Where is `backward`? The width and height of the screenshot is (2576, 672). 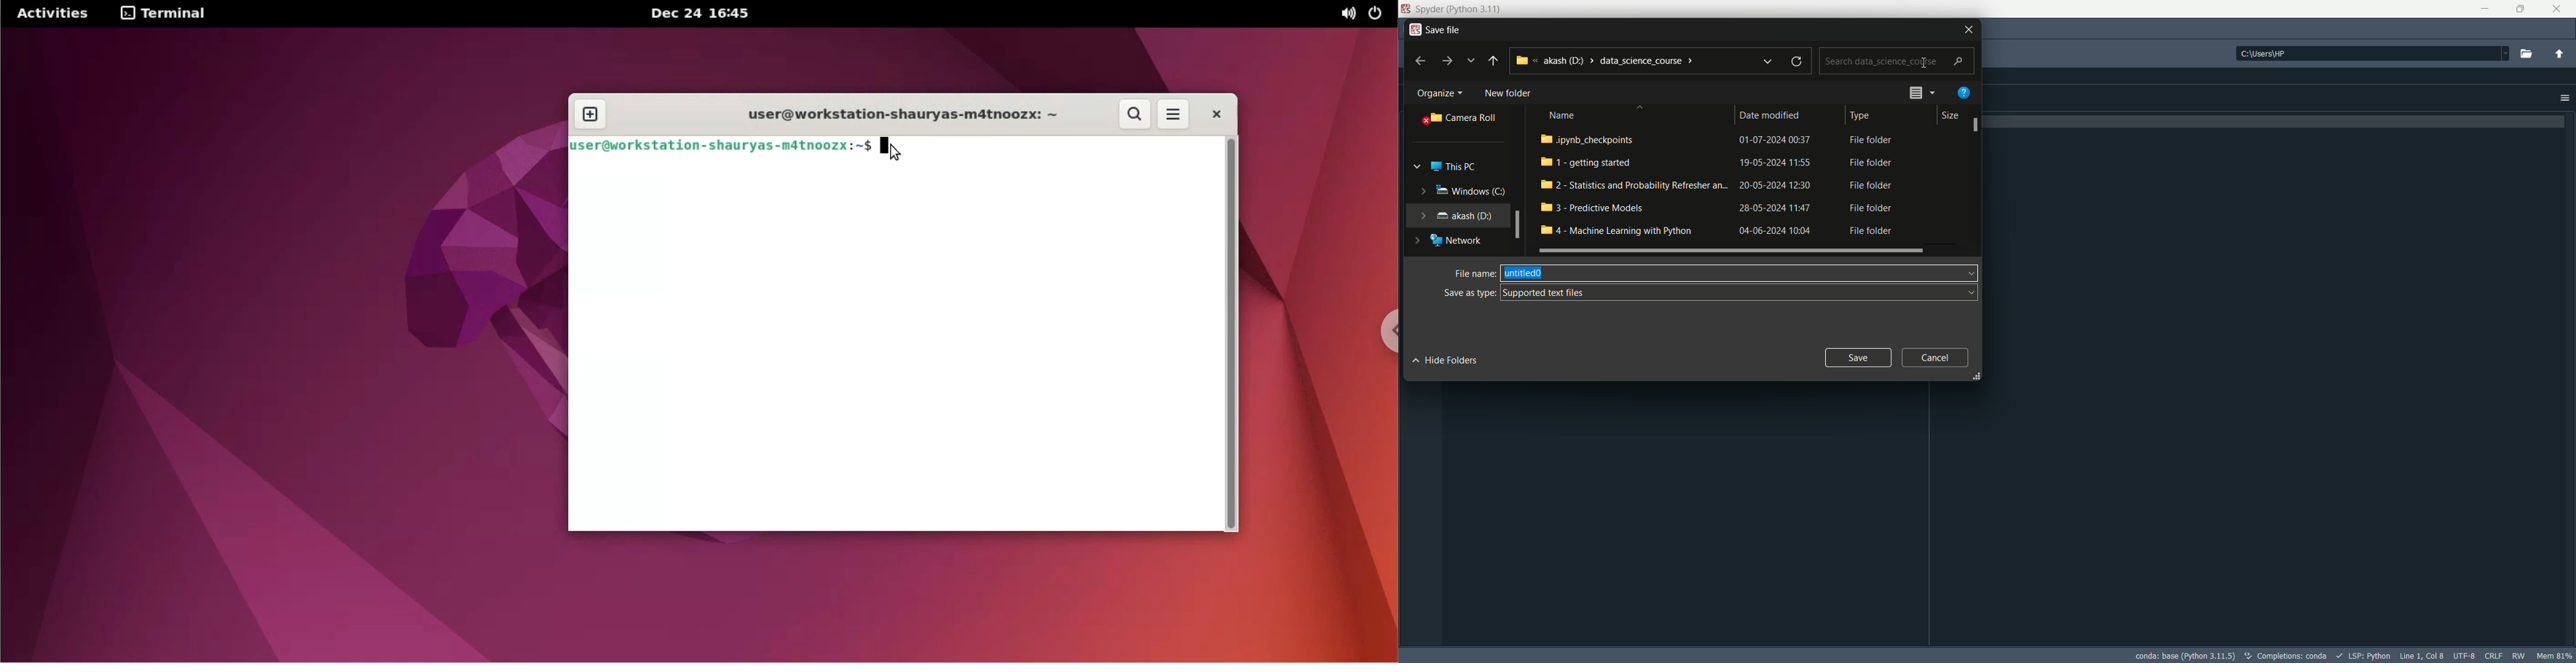 backward is located at coordinates (1420, 61).